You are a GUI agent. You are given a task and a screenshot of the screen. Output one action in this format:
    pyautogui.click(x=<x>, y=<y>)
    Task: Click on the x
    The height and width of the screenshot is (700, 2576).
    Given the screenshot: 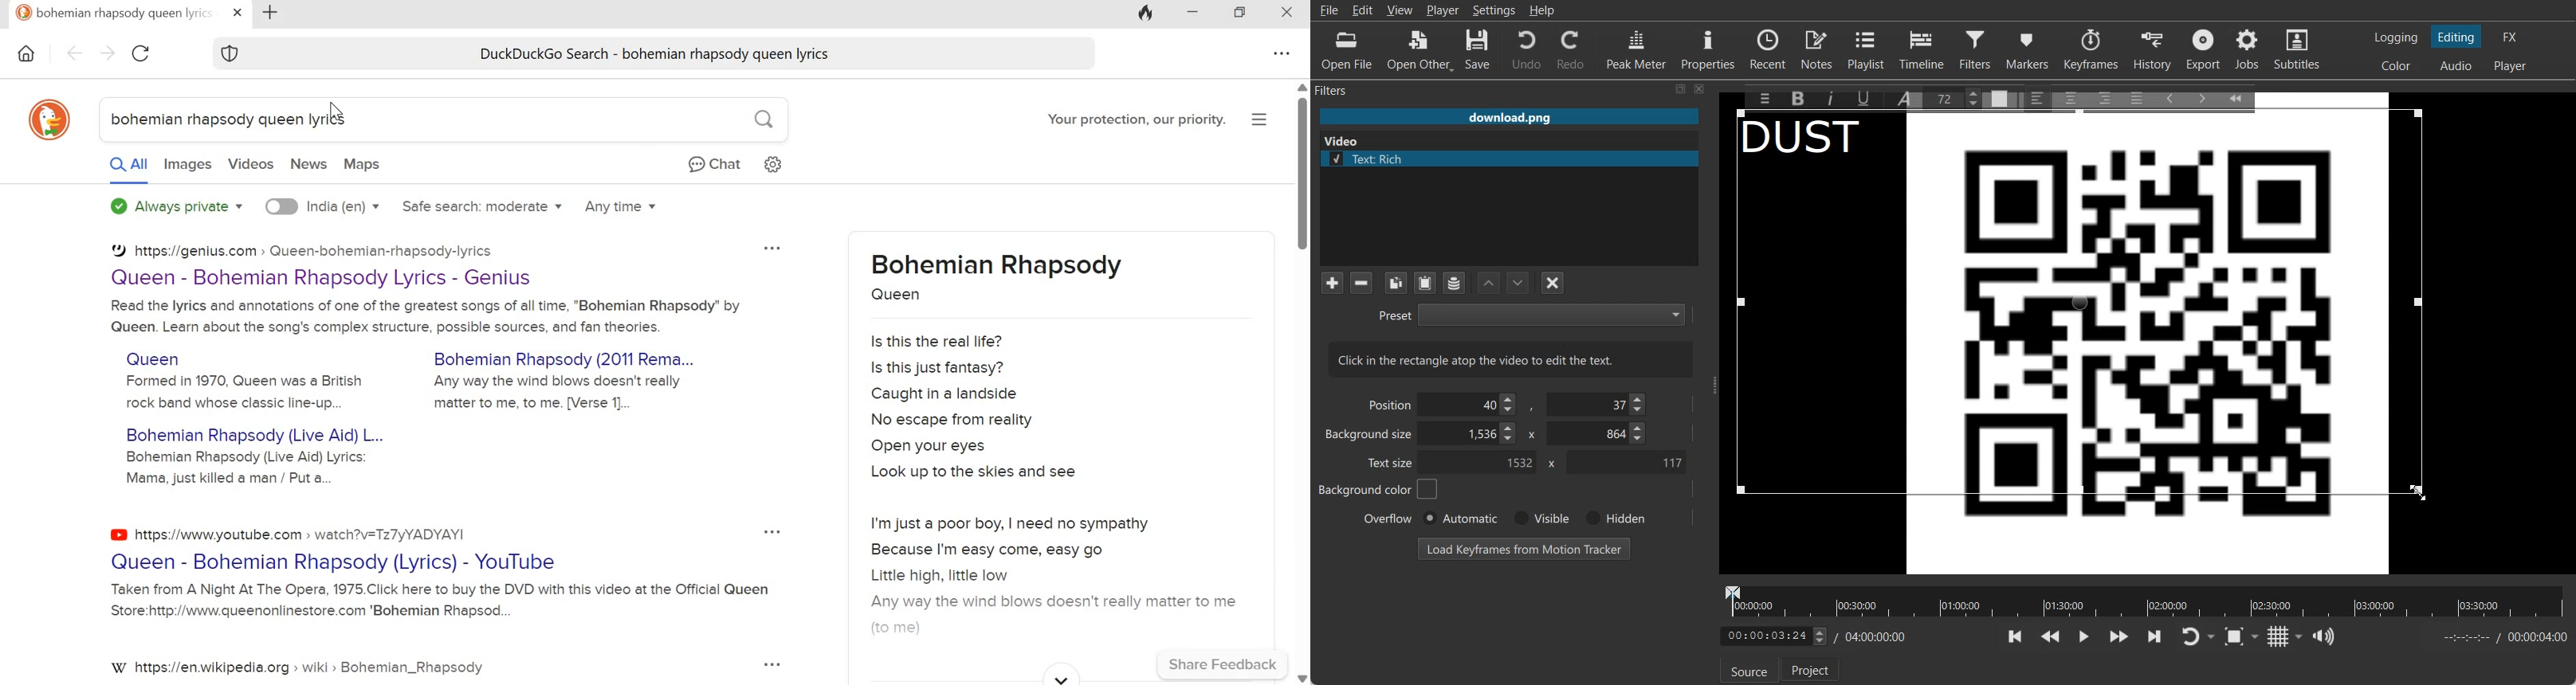 What is the action you would take?
    pyautogui.click(x=1530, y=433)
    